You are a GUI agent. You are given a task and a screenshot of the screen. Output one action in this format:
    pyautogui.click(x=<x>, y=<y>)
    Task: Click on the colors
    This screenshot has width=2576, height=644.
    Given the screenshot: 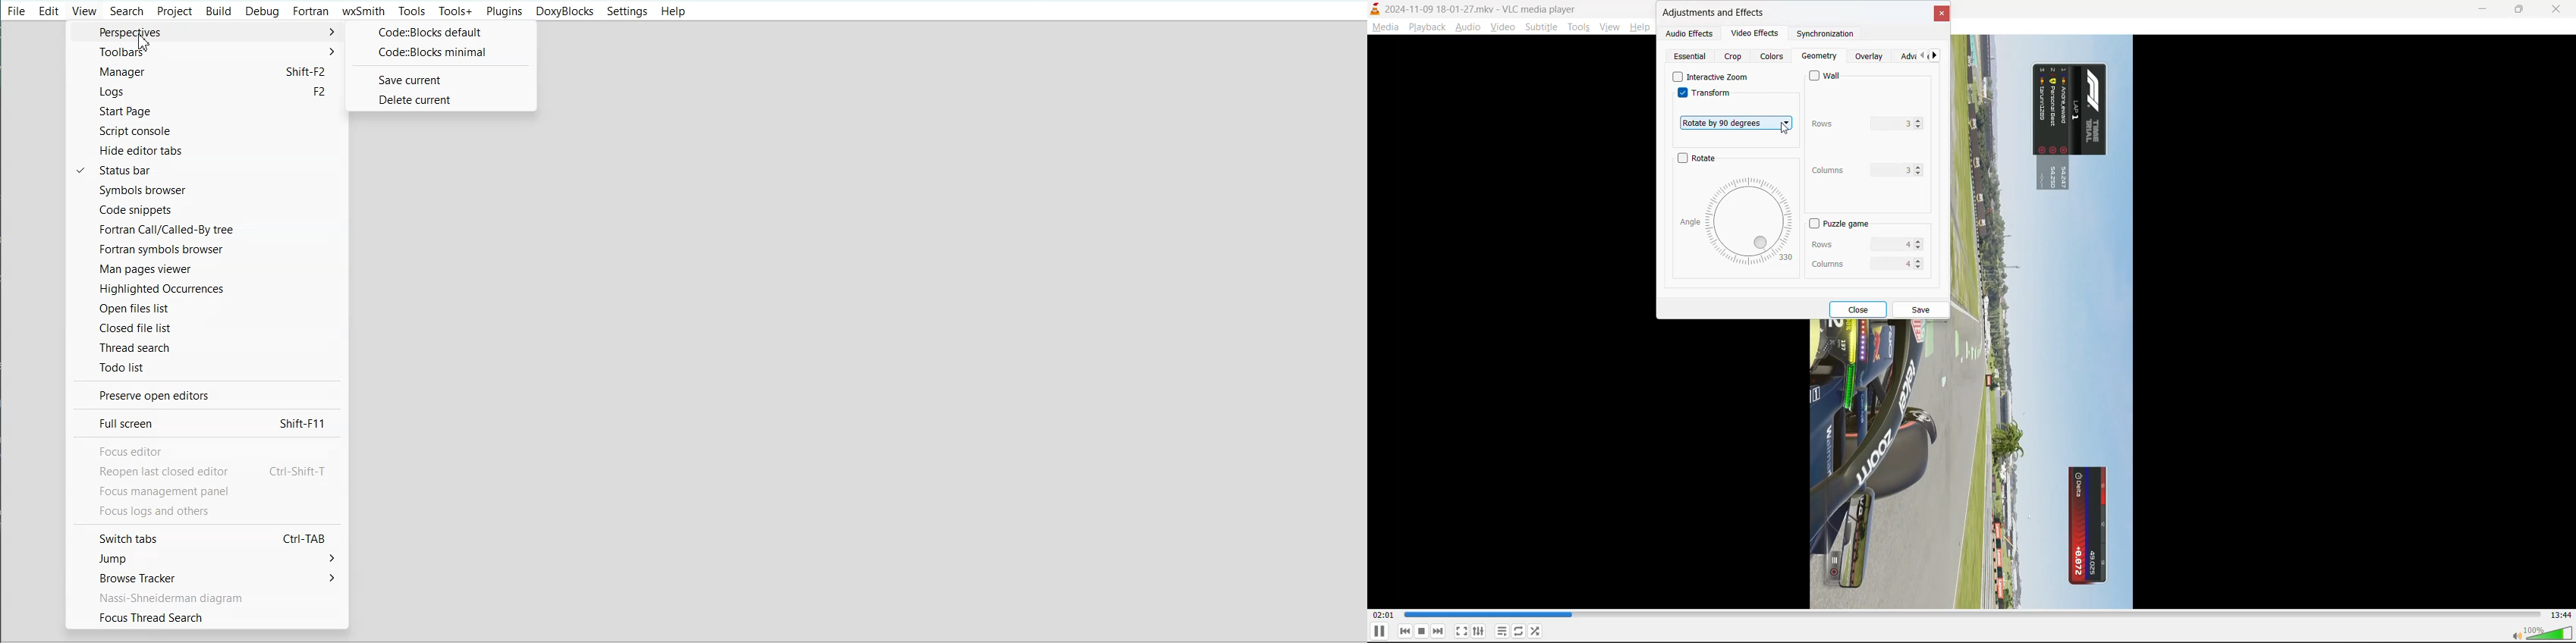 What is the action you would take?
    pyautogui.click(x=1771, y=57)
    